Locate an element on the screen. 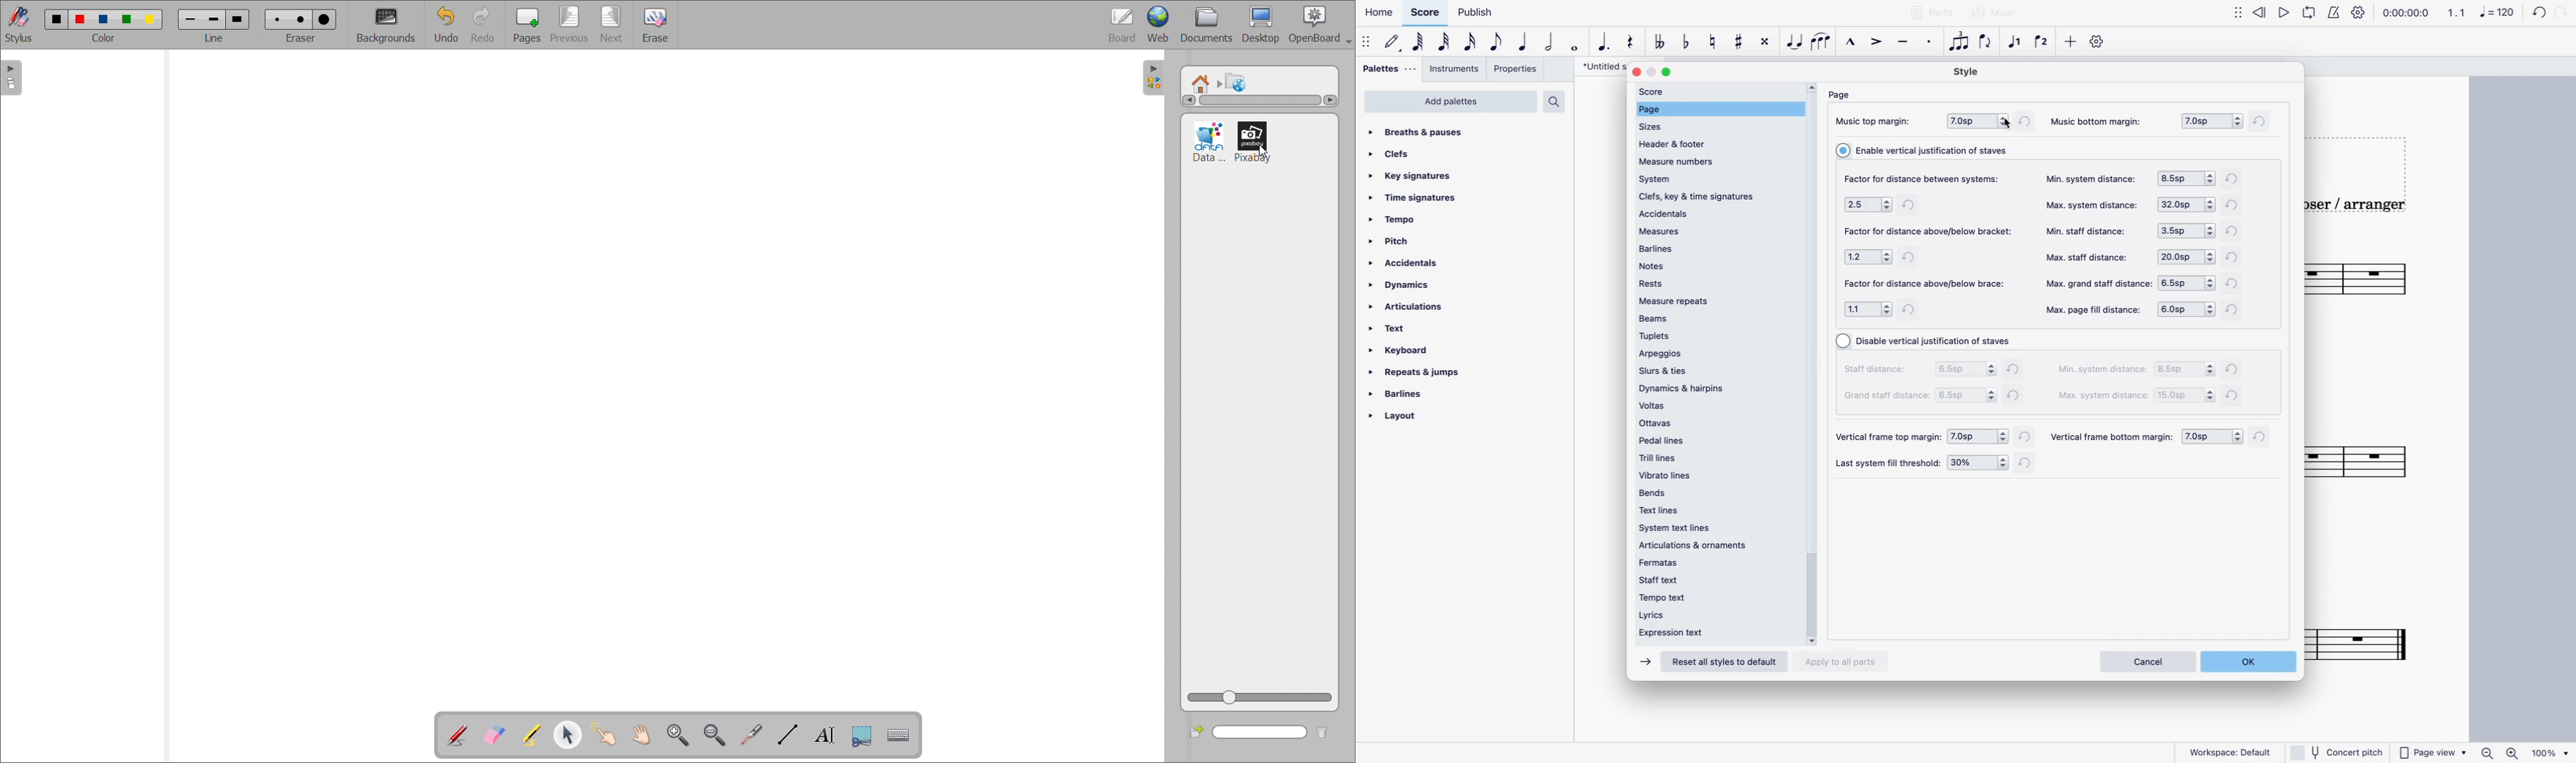 This screenshot has height=784, width=2576. settings is located at coordinates (2097, 45).